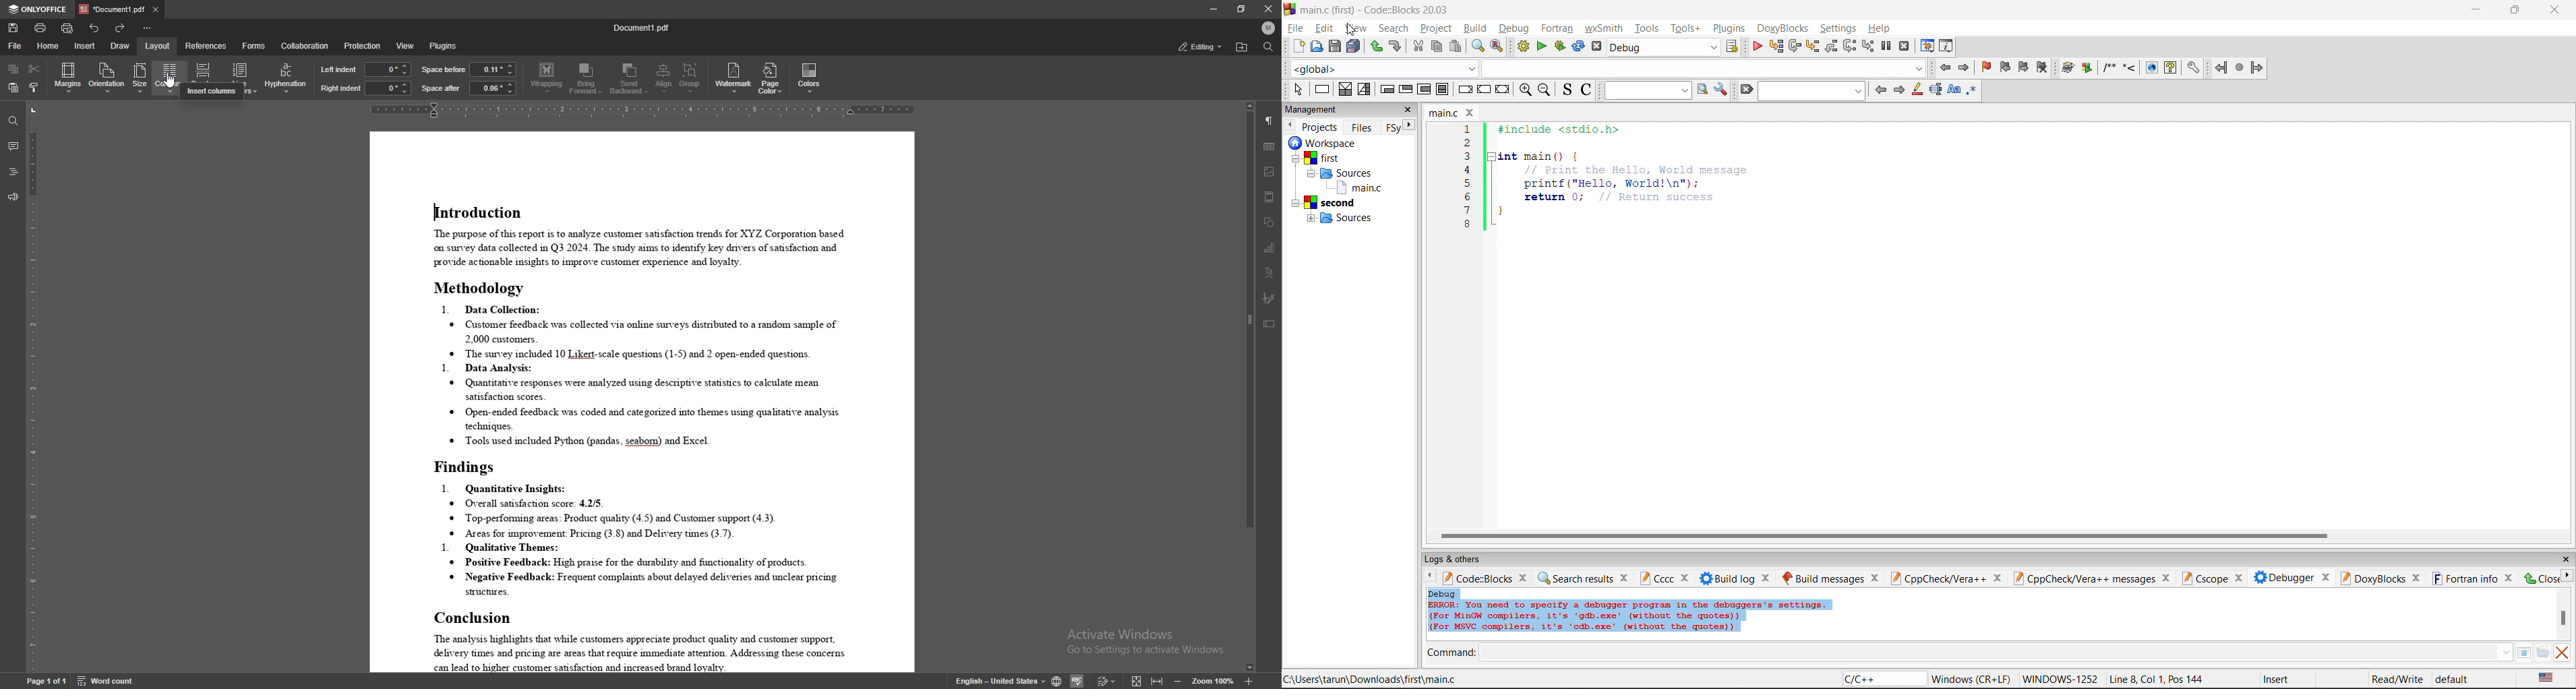 This screenshot has width=2576, height=700. I want to click on copy, so click(1437, 47).